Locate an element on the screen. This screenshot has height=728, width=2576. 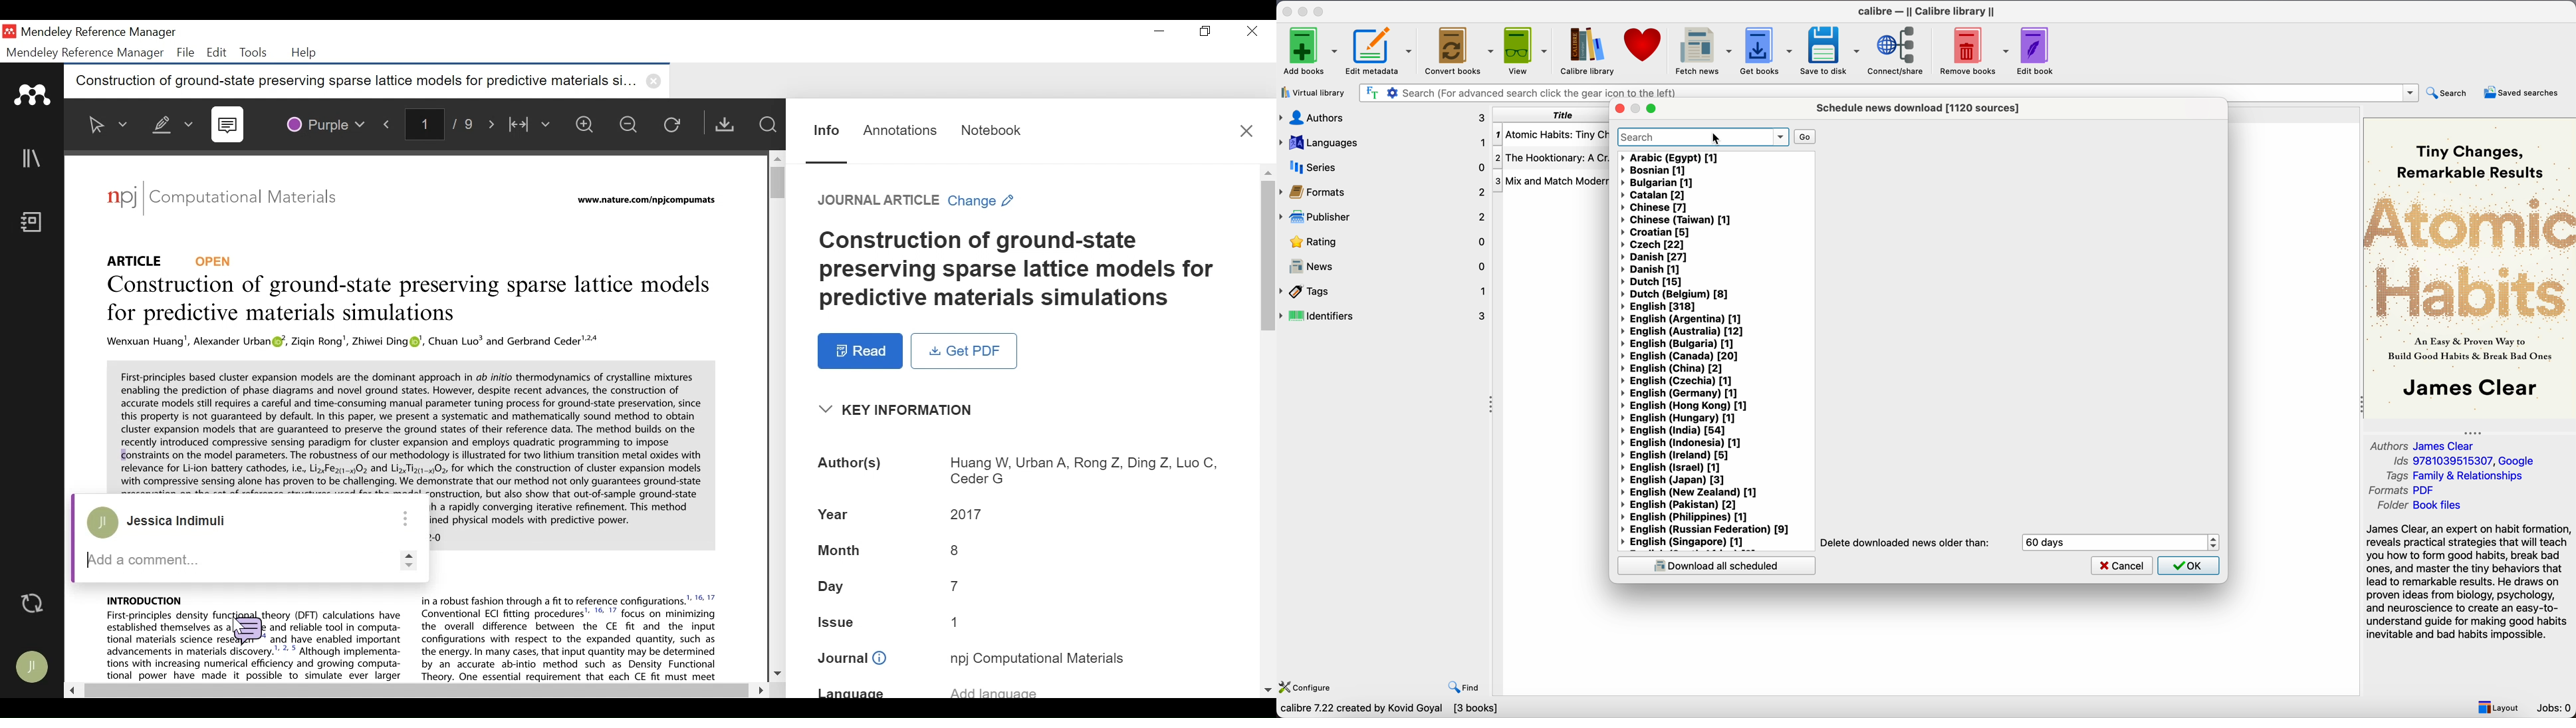
Scroll Right is located at coordinates (757, 688).